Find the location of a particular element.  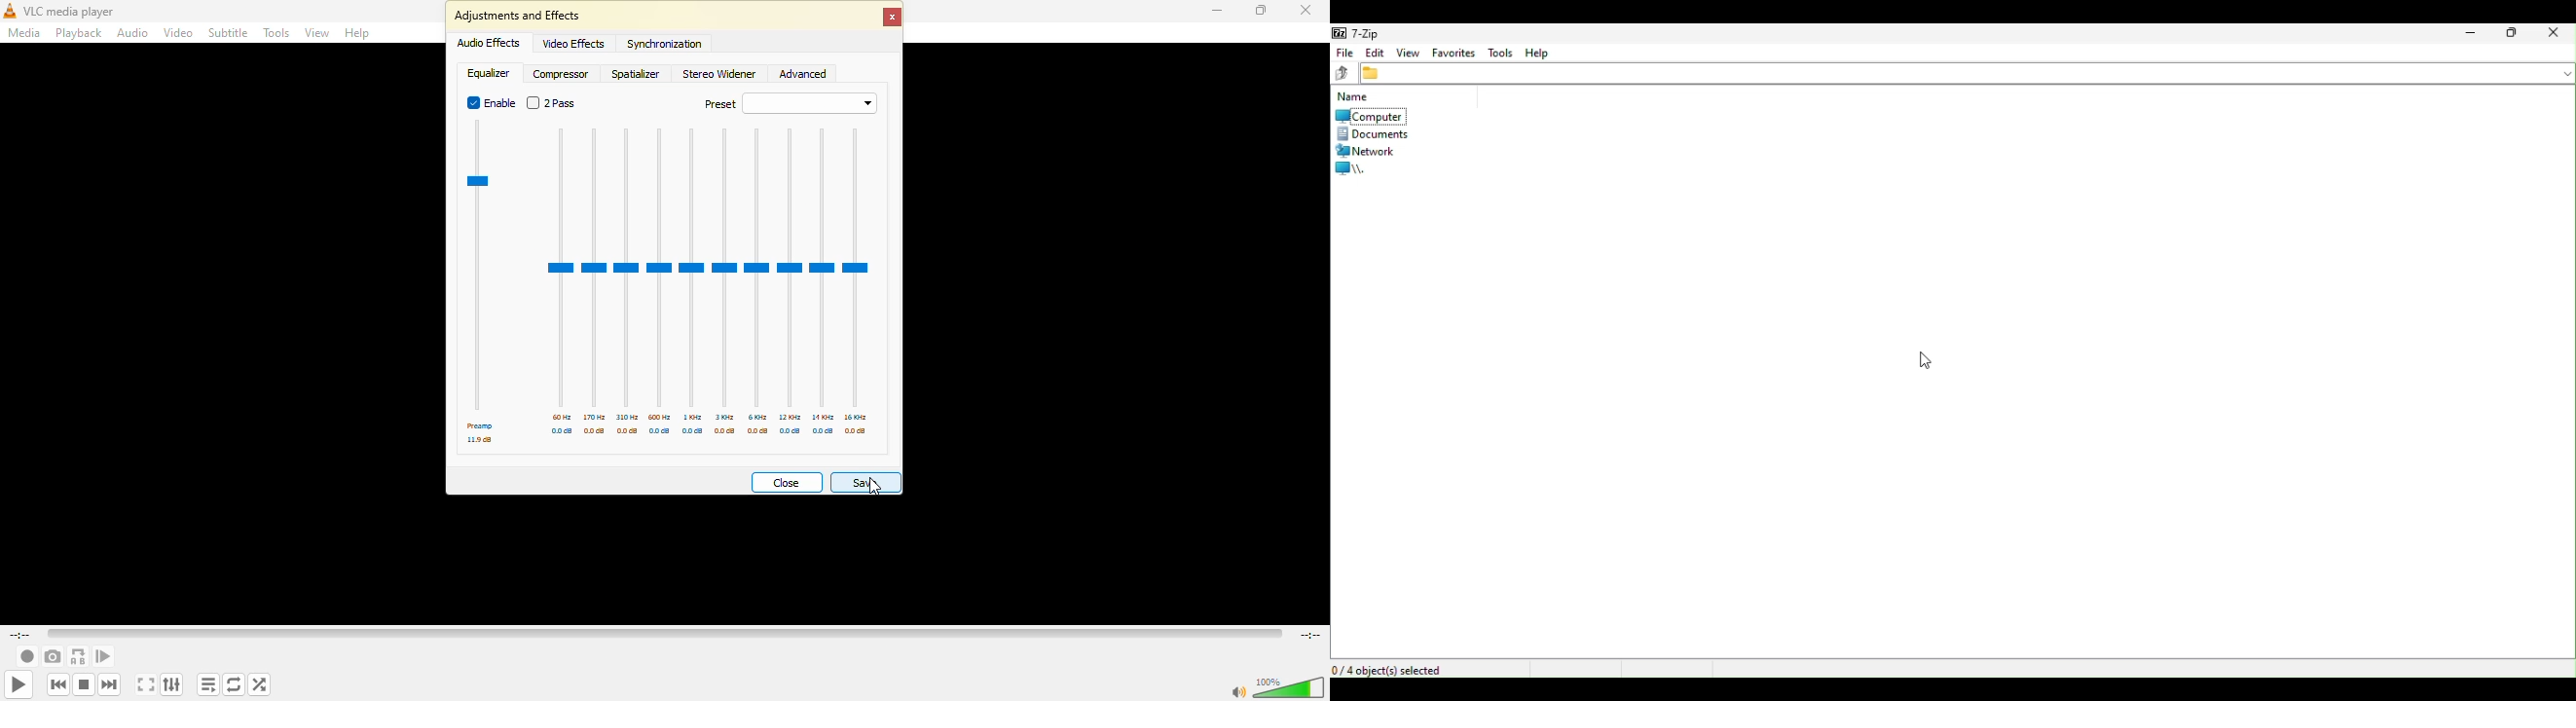

2 pass is located at coordinates (553, 104).